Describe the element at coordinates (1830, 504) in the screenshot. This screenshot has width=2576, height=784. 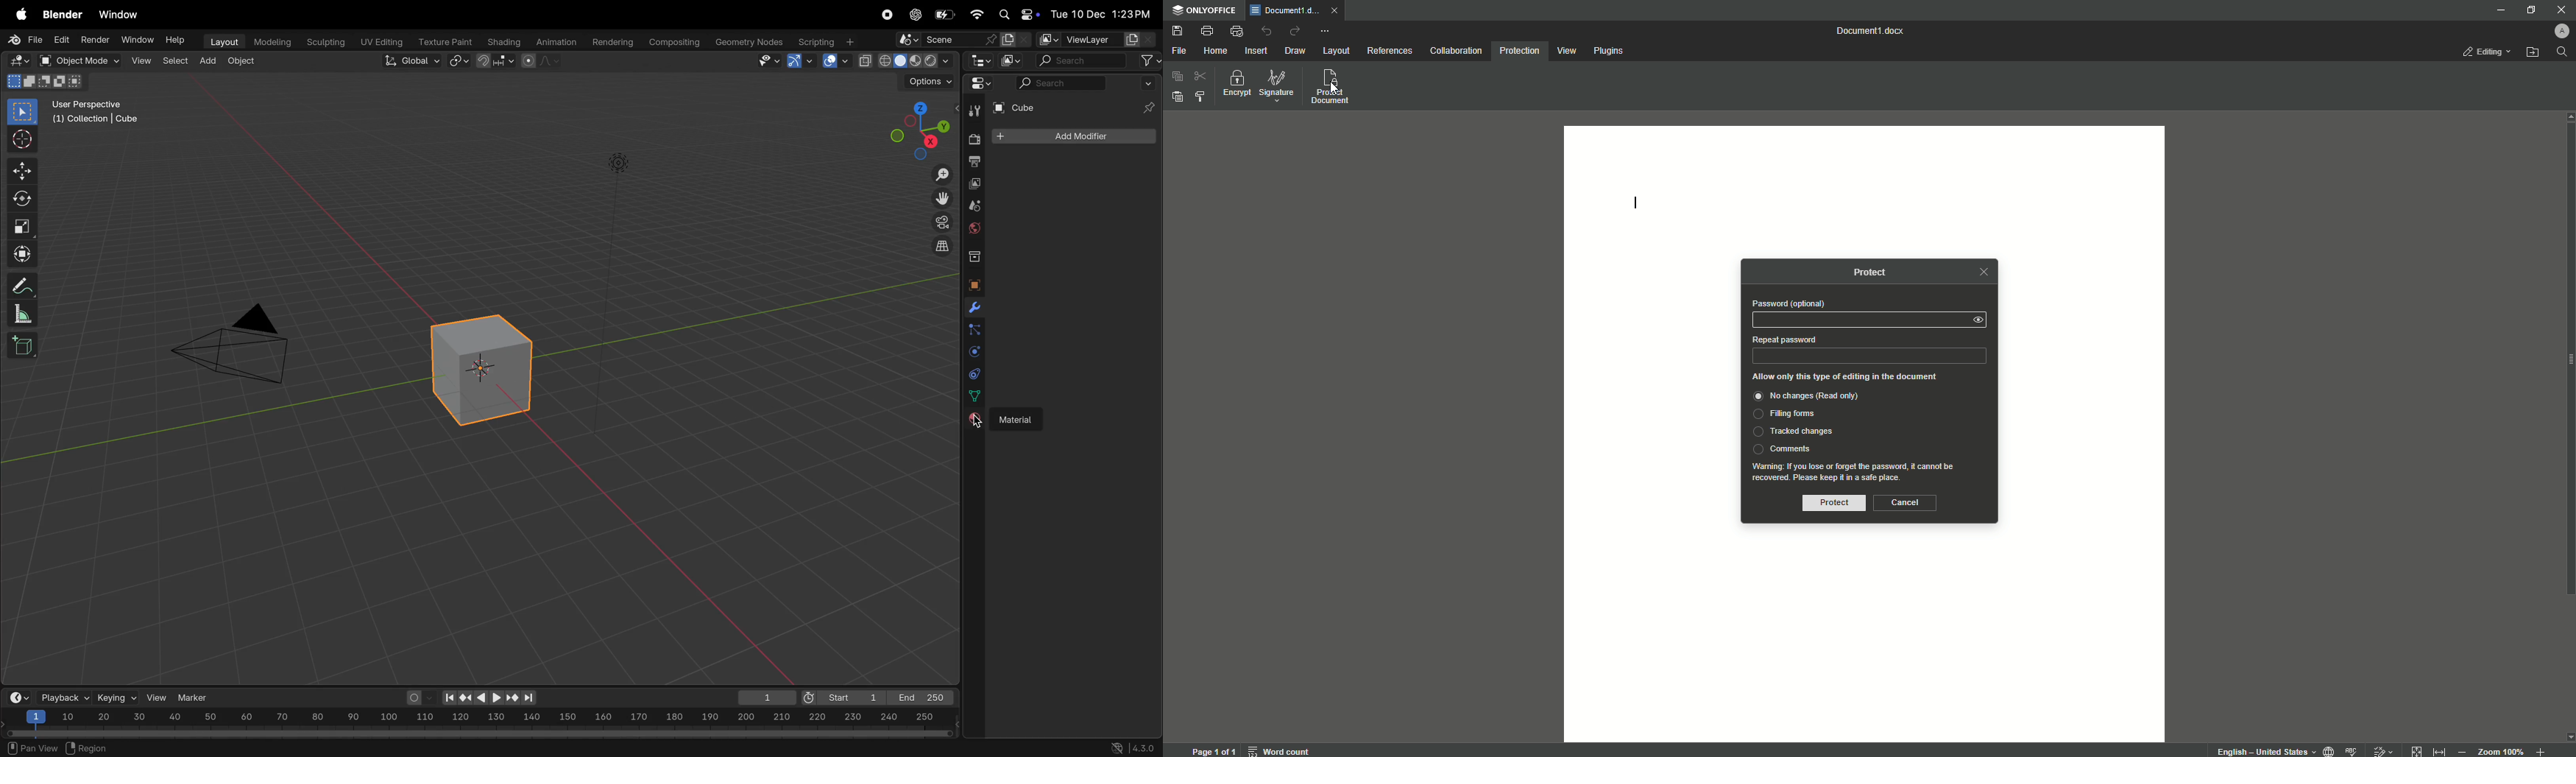
I see `Protect` at that location.